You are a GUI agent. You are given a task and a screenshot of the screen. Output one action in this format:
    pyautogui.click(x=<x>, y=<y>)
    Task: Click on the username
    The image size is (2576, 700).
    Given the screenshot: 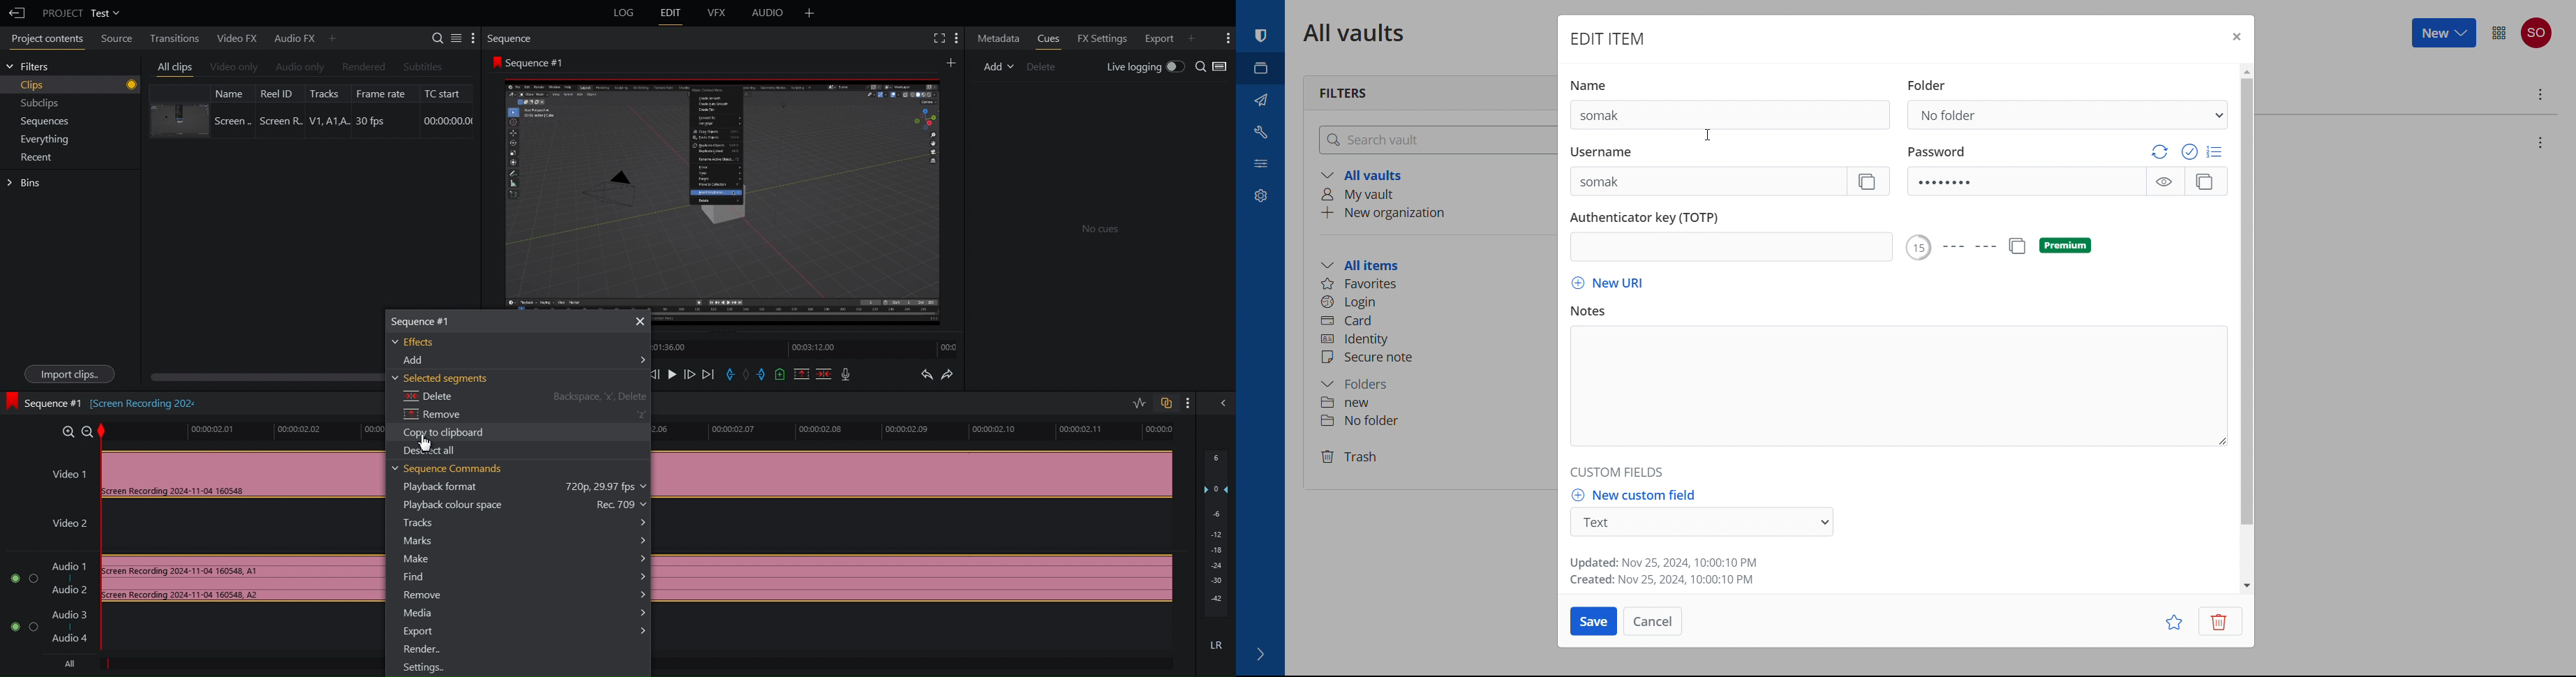 What is the action you would take?
    pyautogui.click(x=1707, y=182)
    